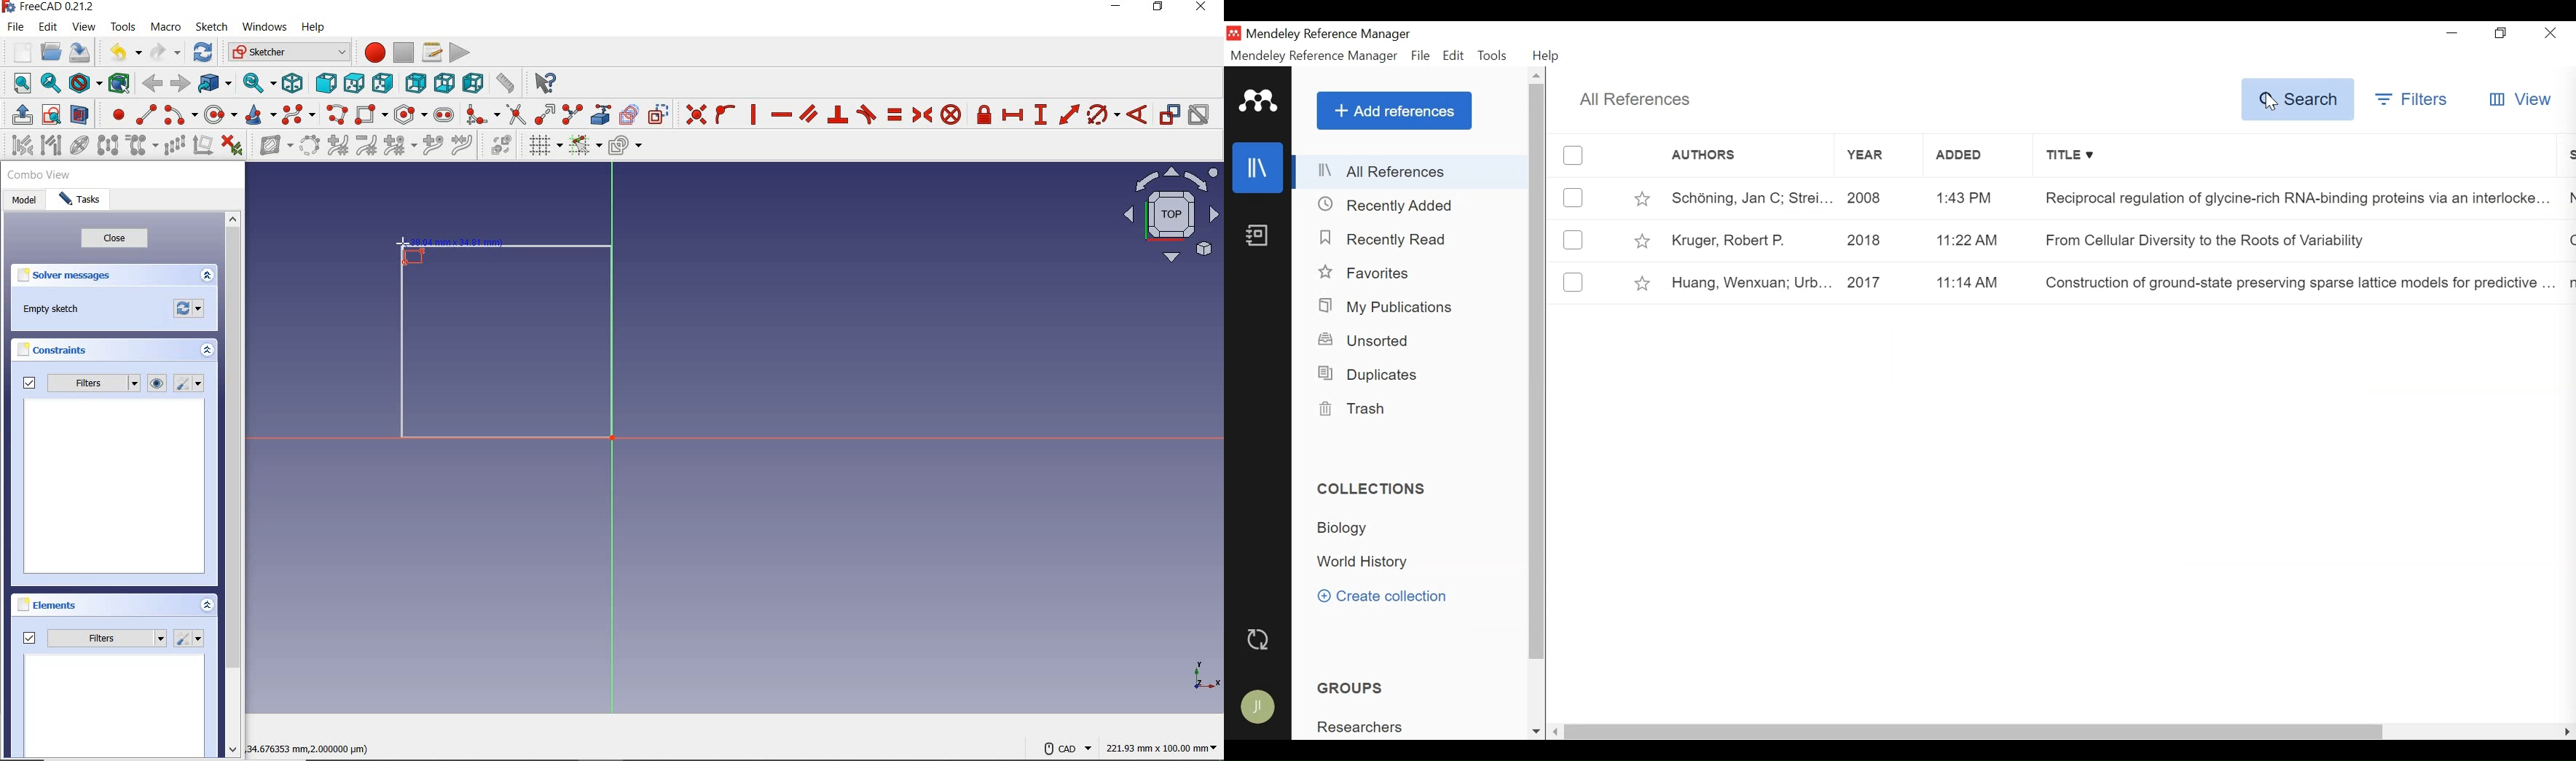 This screenshot has width=2576, height=784. What do you see at coordinates (410, 251) in the screenshot?
I see `rectangle tool at point y rising` at bounding box center [410, 251].